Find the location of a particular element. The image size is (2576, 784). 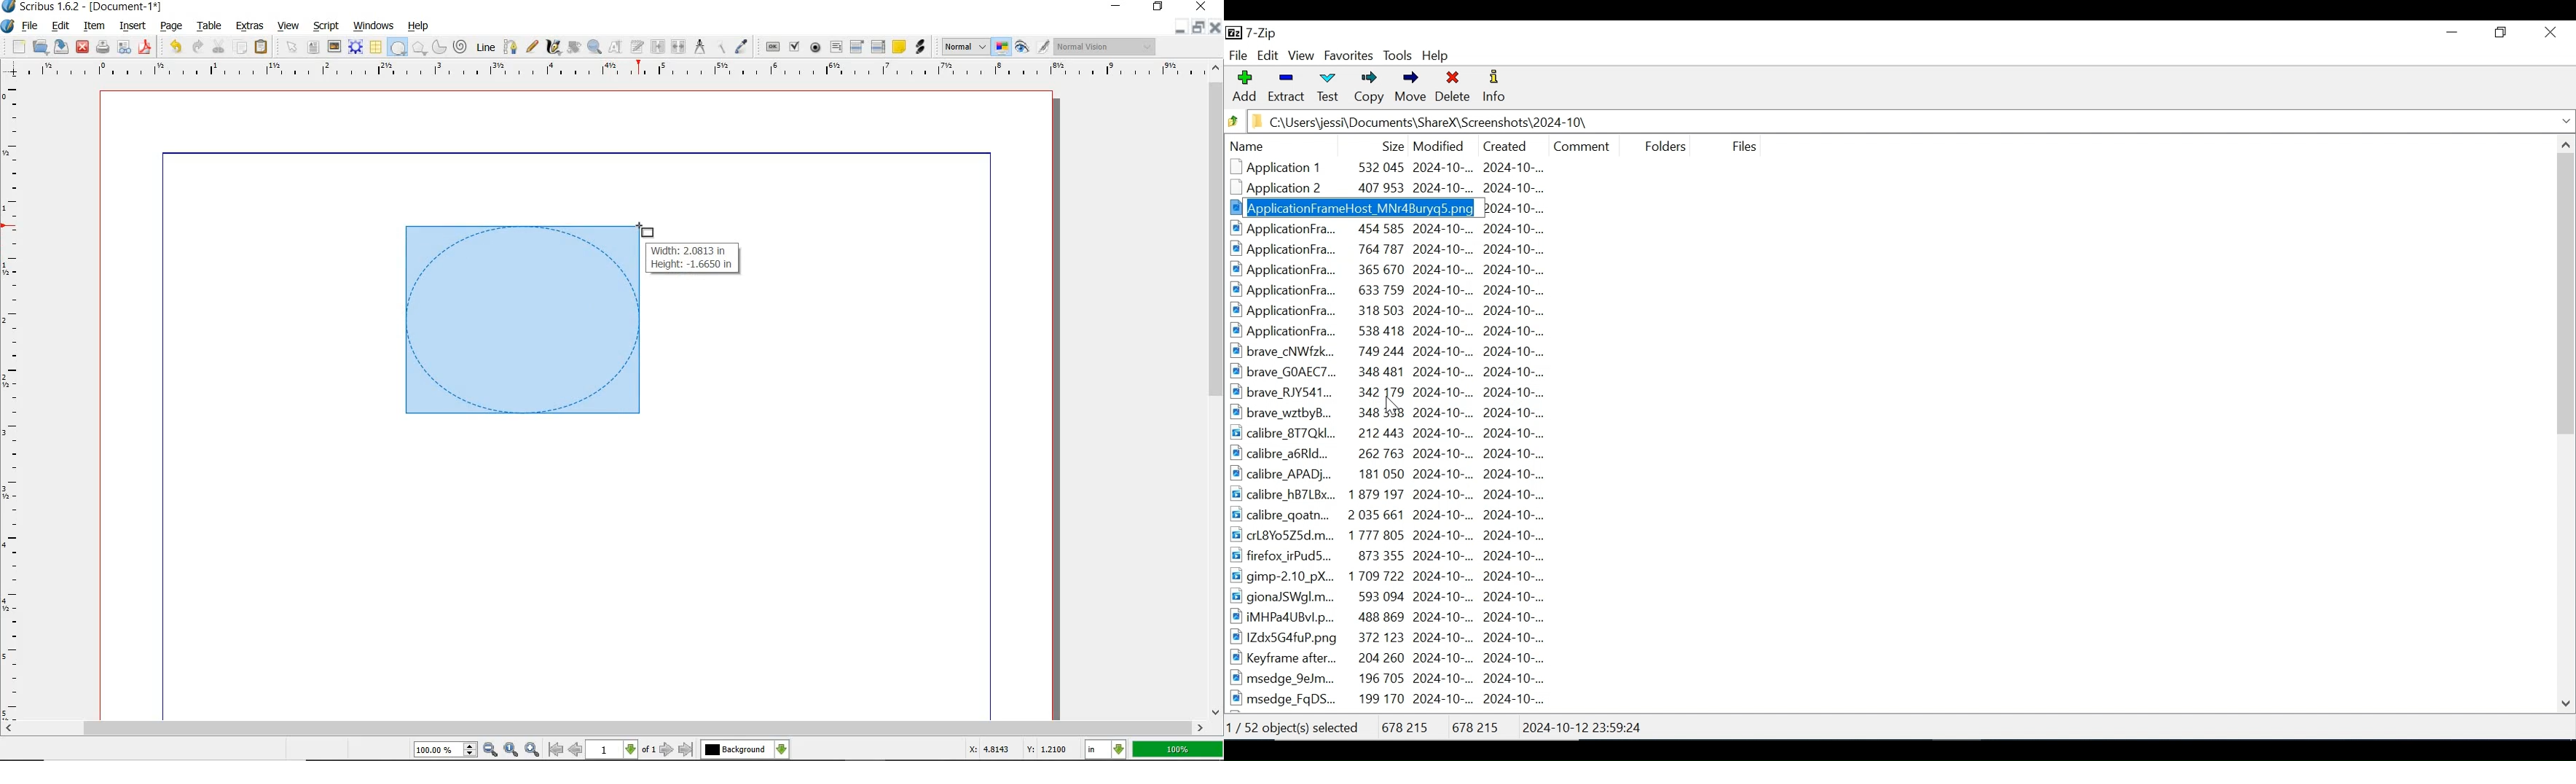

Information is located at coordinates (1495, 88).